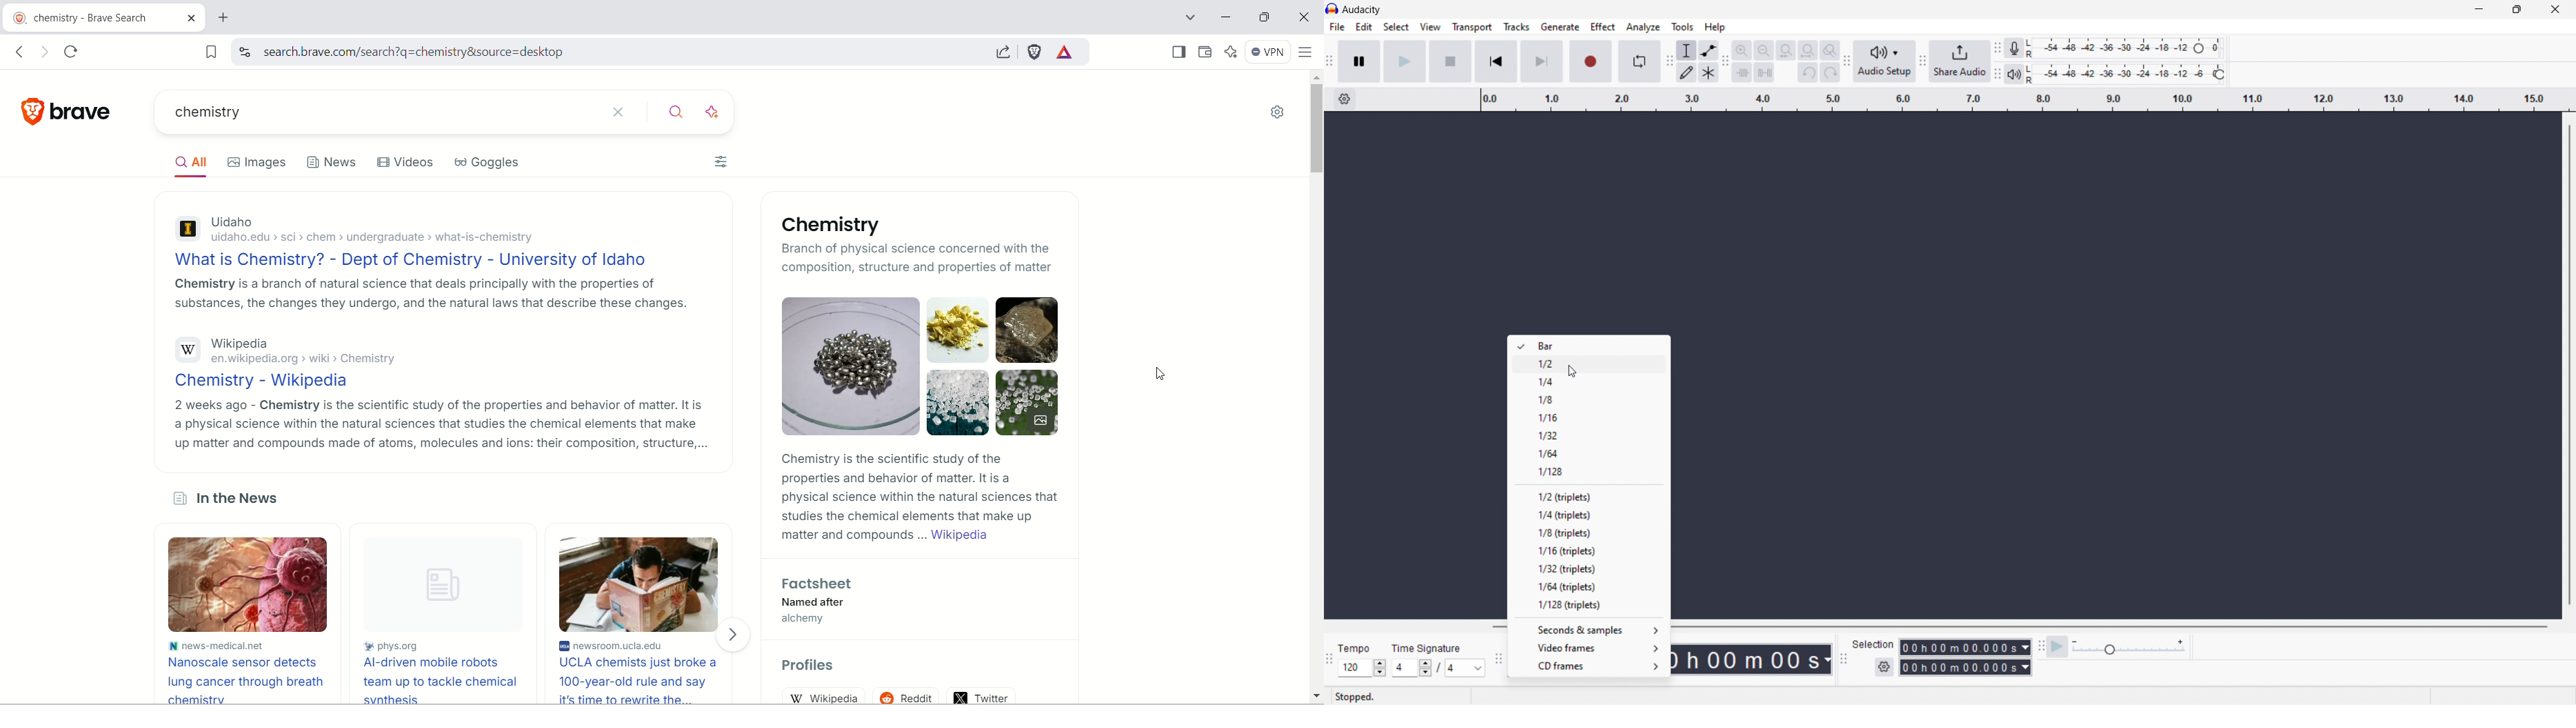 The height and width of the screenshot is (728, 2576). Describe the element at coordinates (1589, 398) in the screenshot. I see `1/8` at that location.